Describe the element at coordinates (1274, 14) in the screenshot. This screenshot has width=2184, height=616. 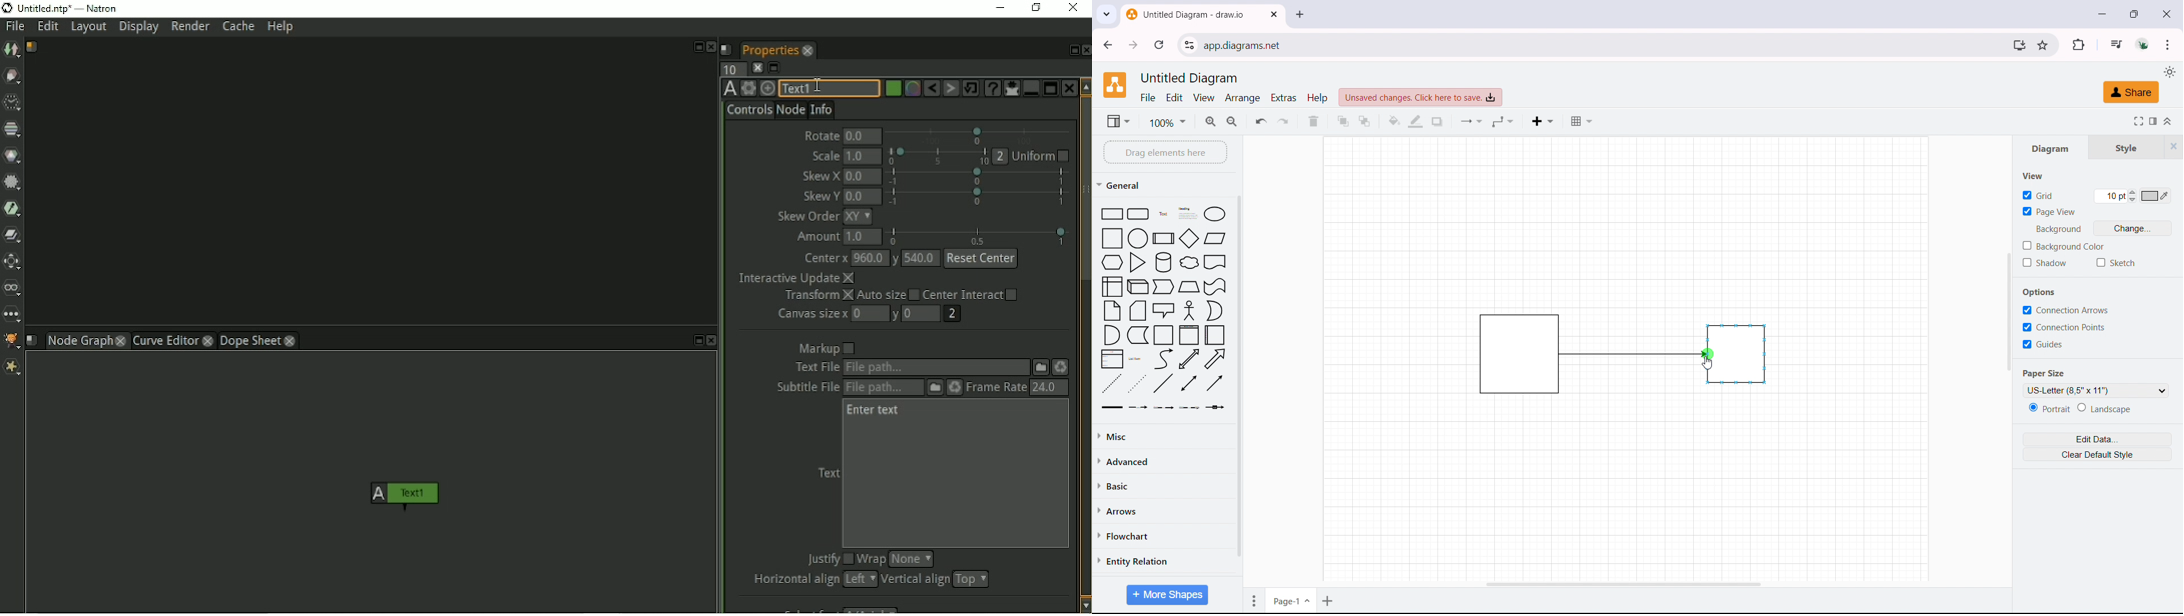
I see `close tab` at that location.